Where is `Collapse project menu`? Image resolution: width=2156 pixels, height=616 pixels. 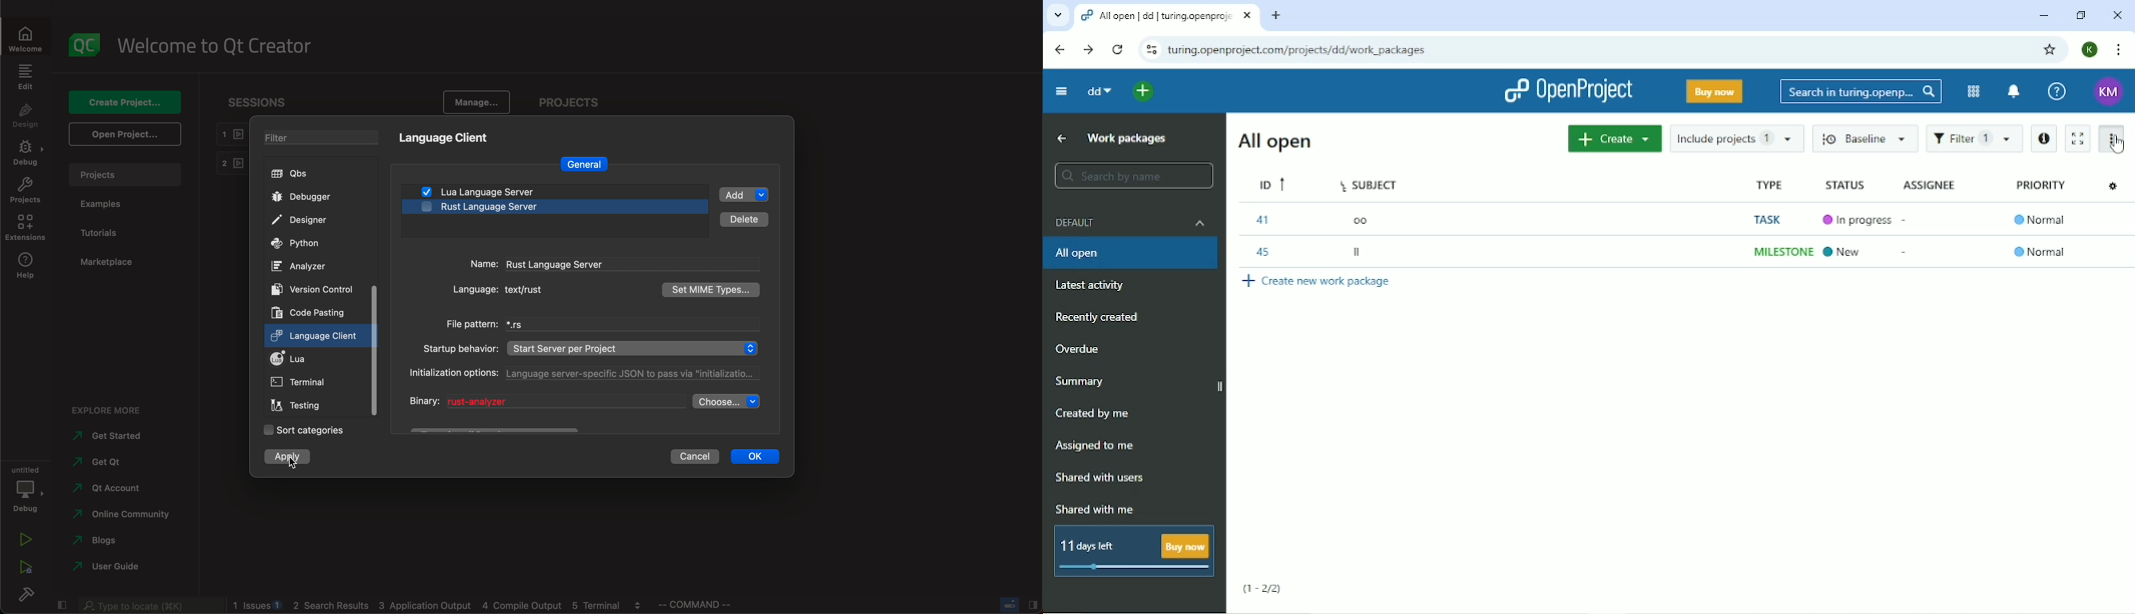
Collapse project menu is located at coordinates (1061, 91).